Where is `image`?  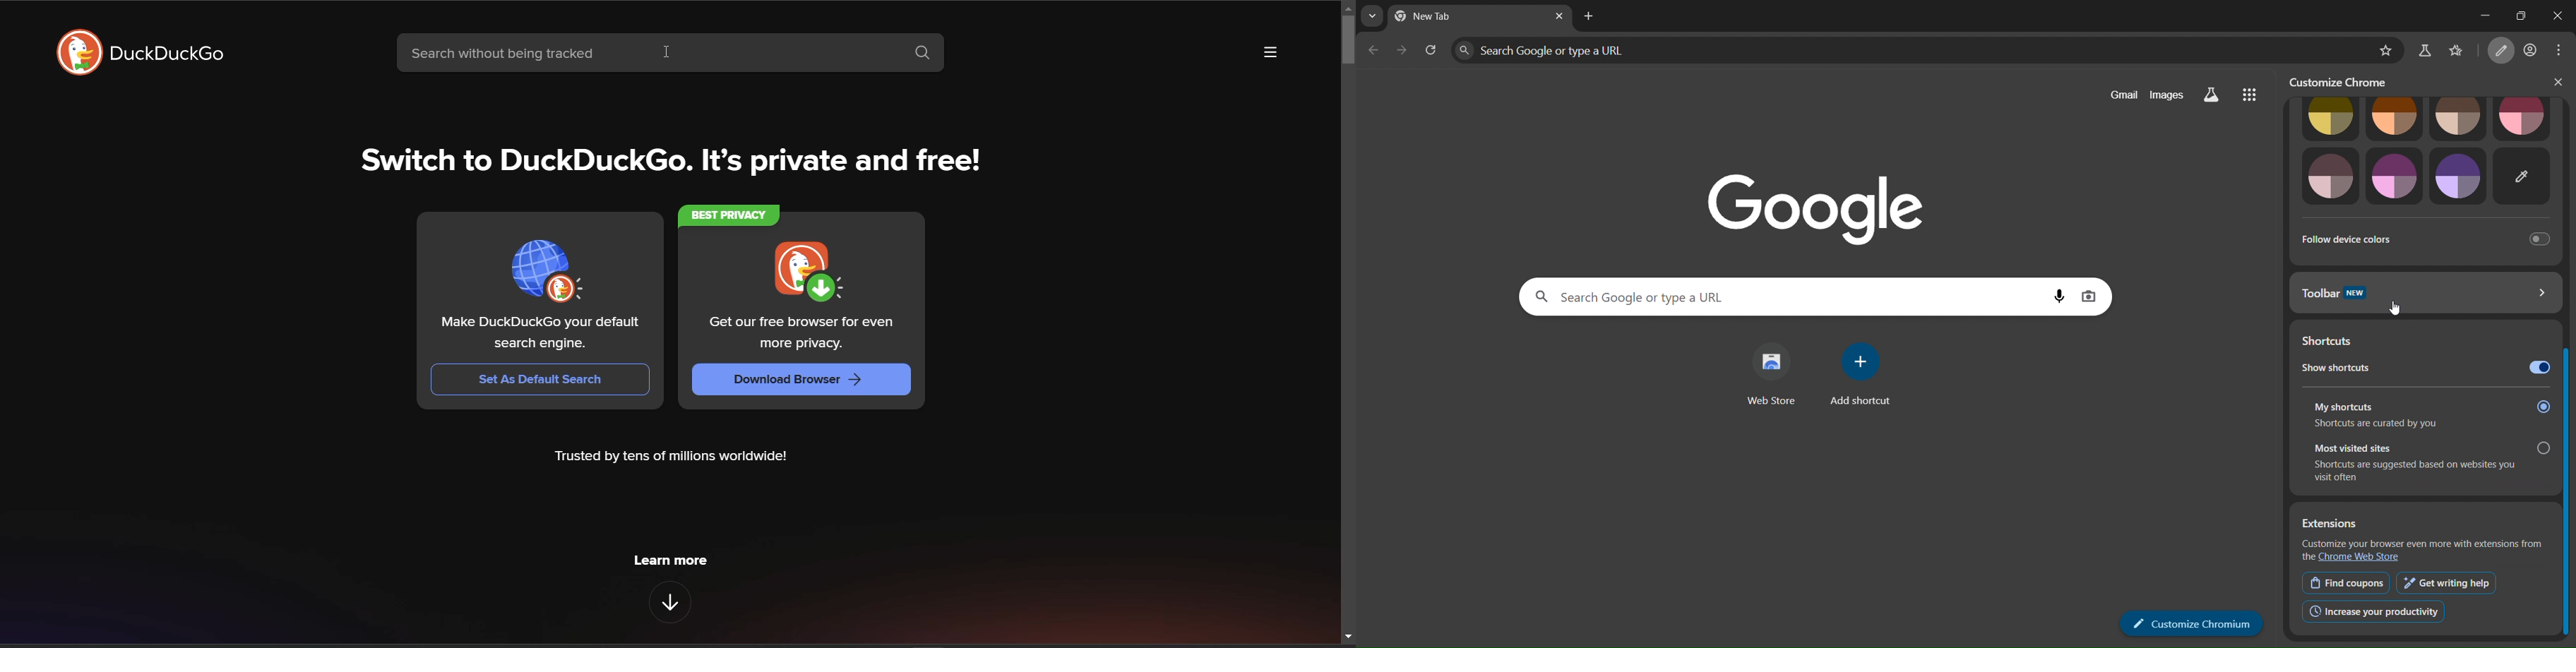
image is located at coordinates (2459, 118).